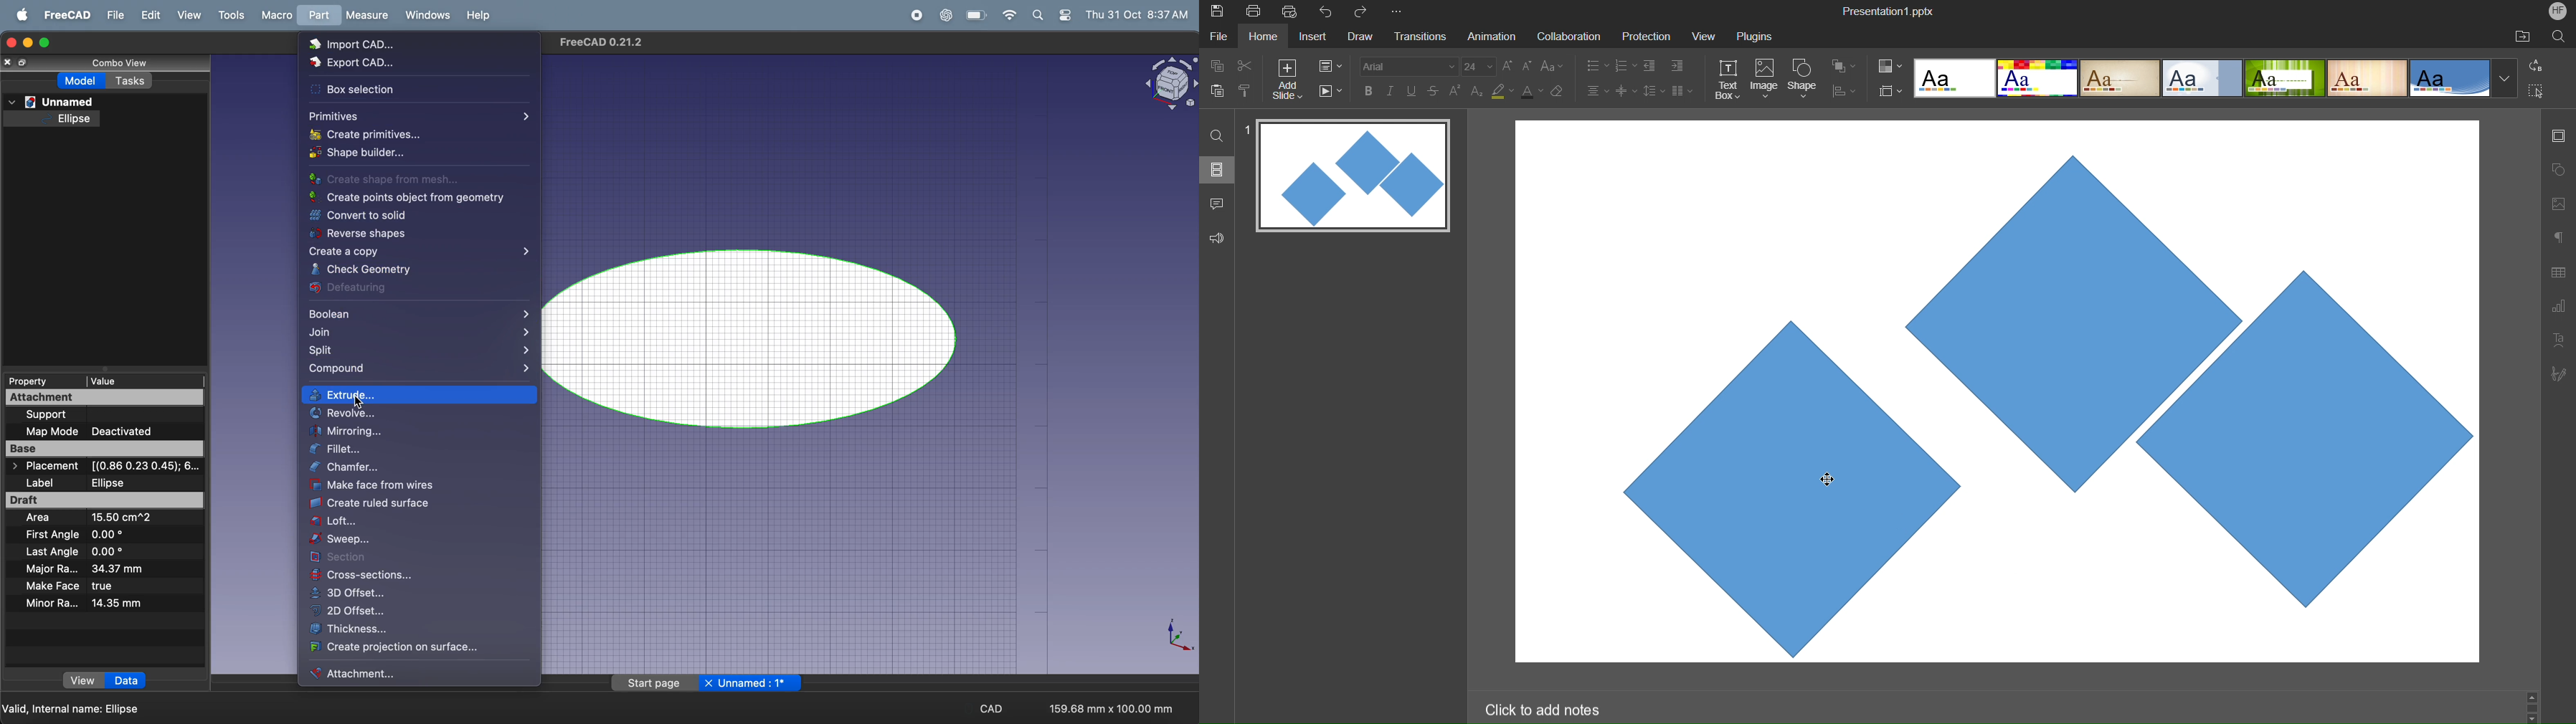 This screenshot has height=728, width=2576. I want to click on Text Box, so click(1729, 80).